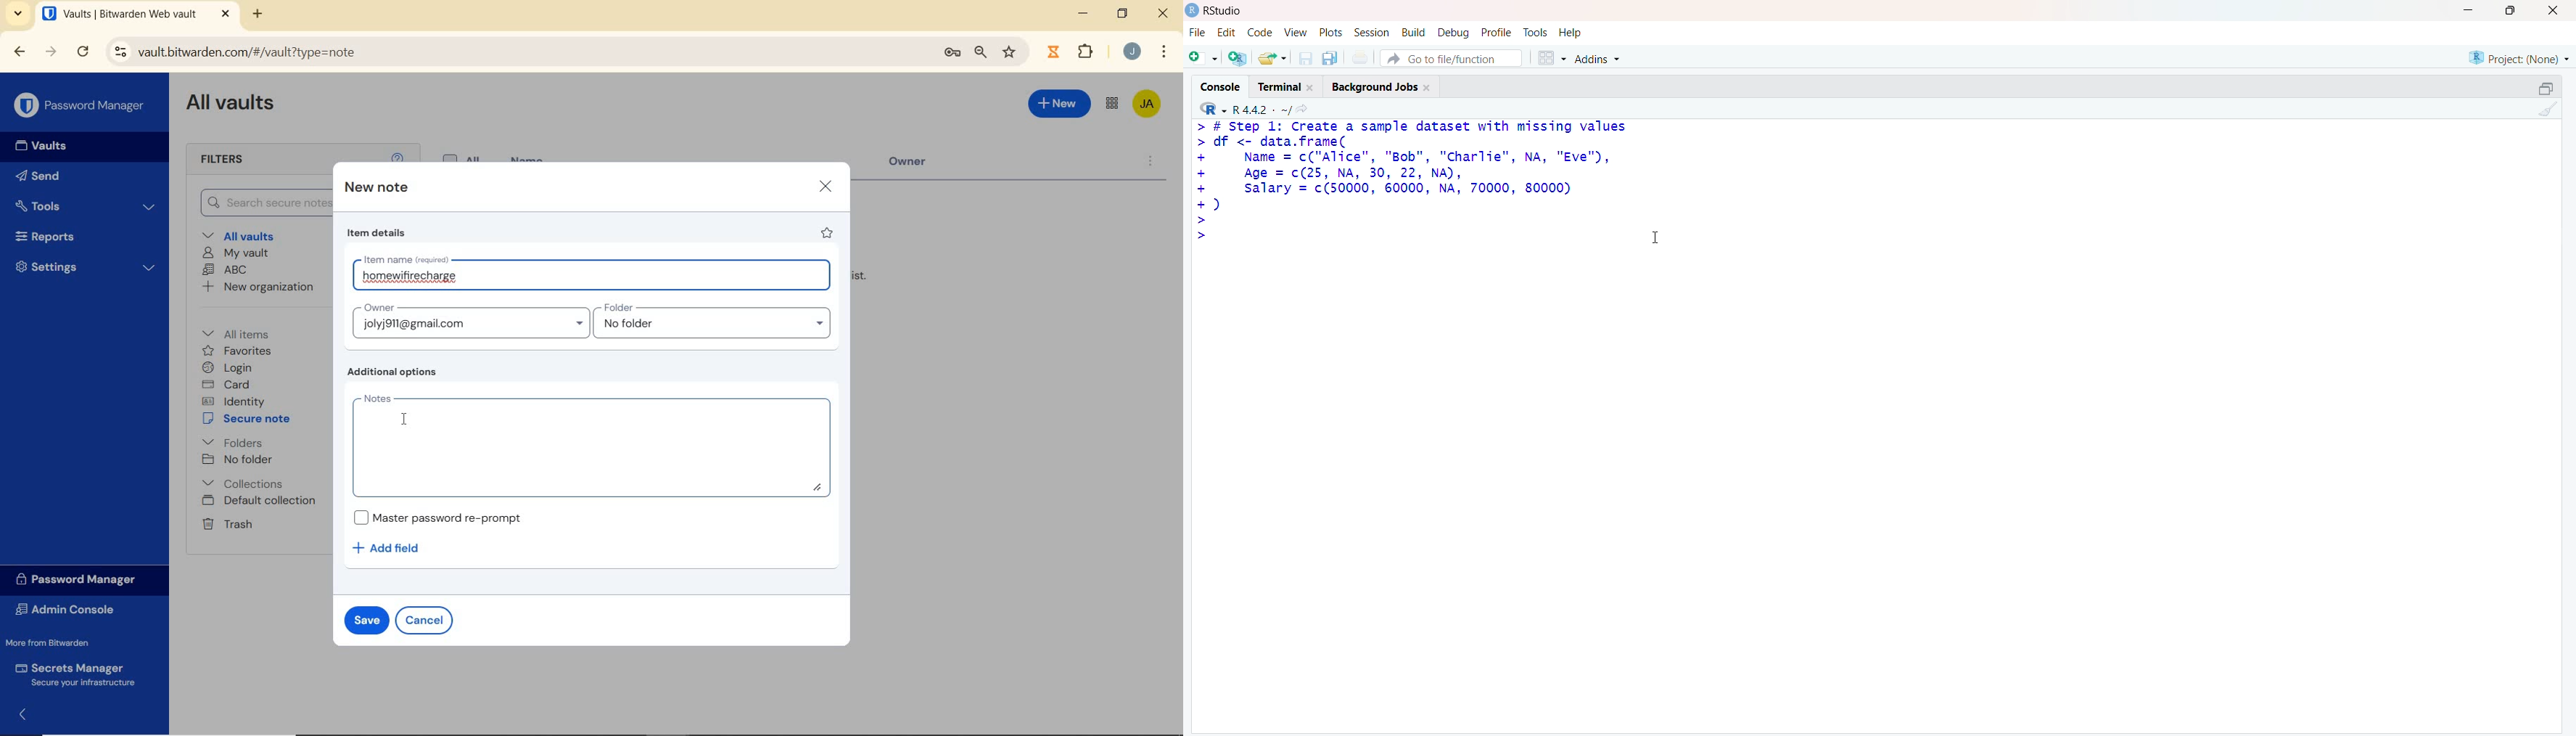 This screenshot has height=756, width=2576. What do you see at coordinates (378, 233) in the screenshot?
I see `item details` at bounding box center [378, 233].